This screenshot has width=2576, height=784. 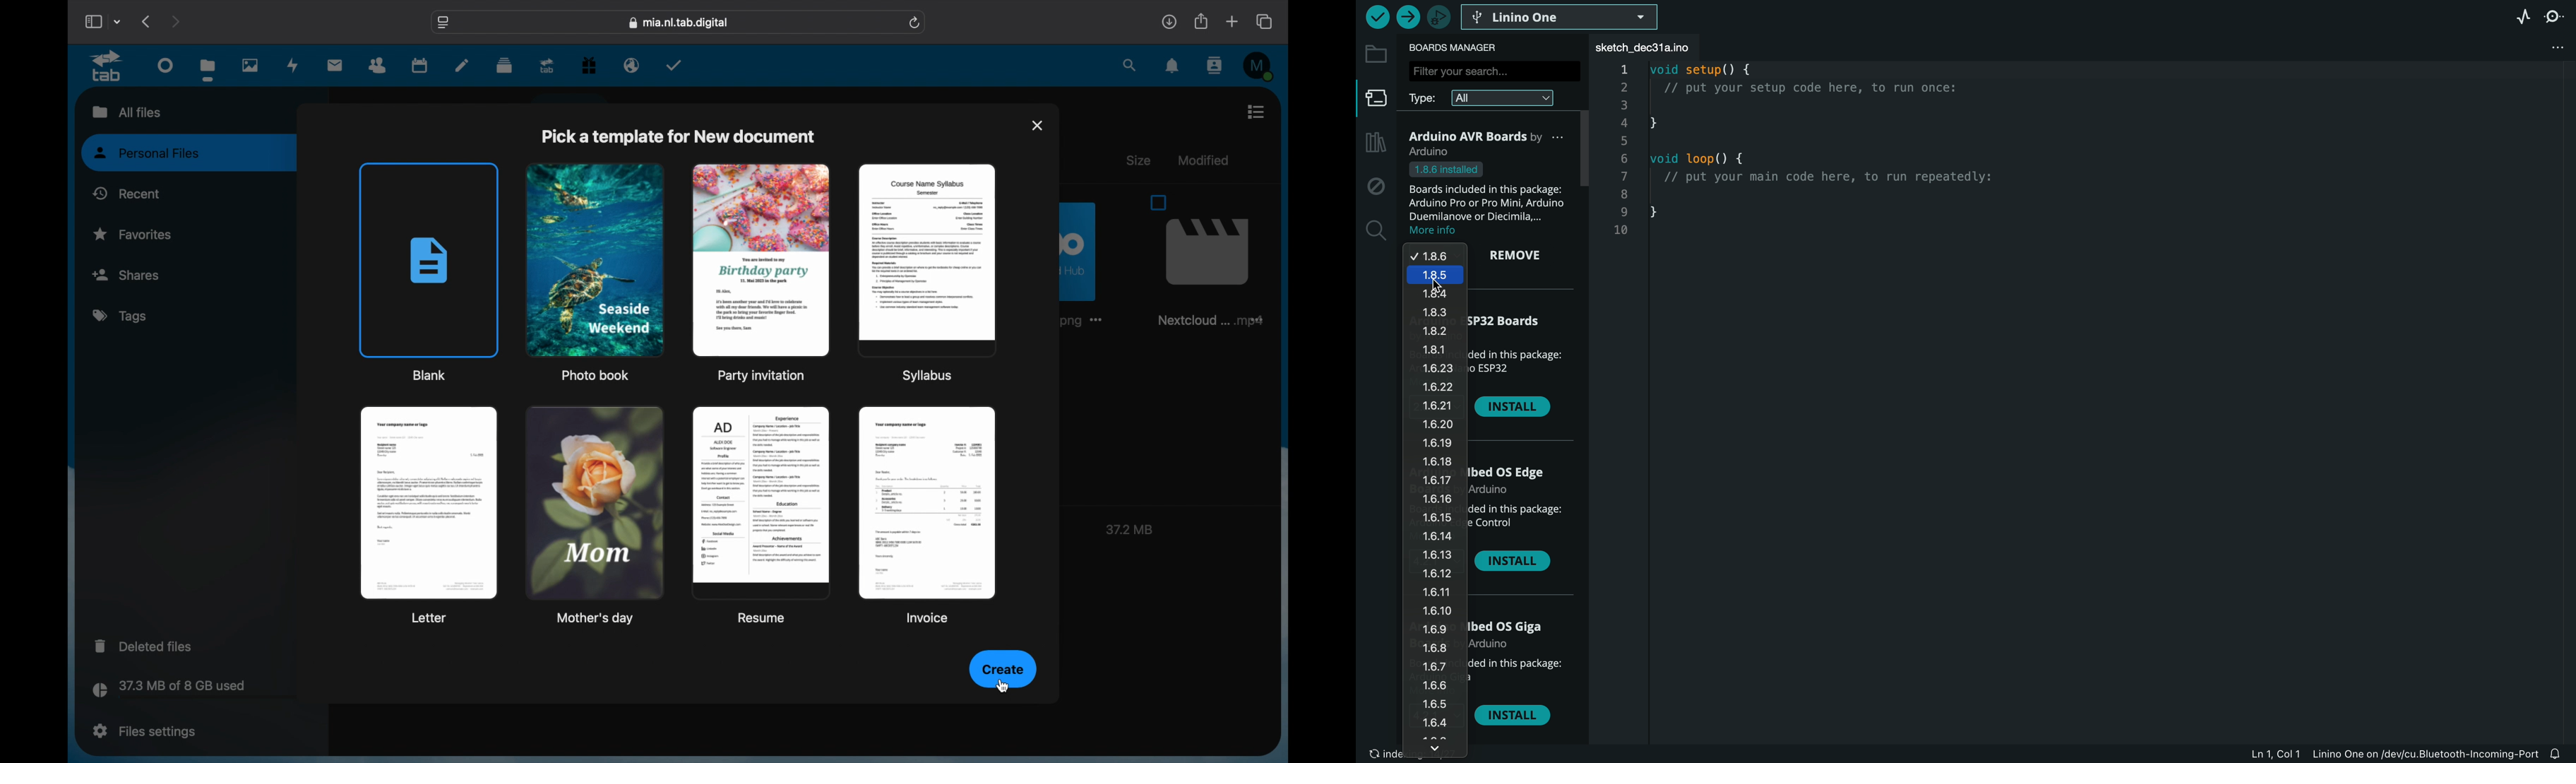 What do you see at coordinates (1377, 101) in the screenshot?
I see `board manager` at bounding box center [1377, 101].